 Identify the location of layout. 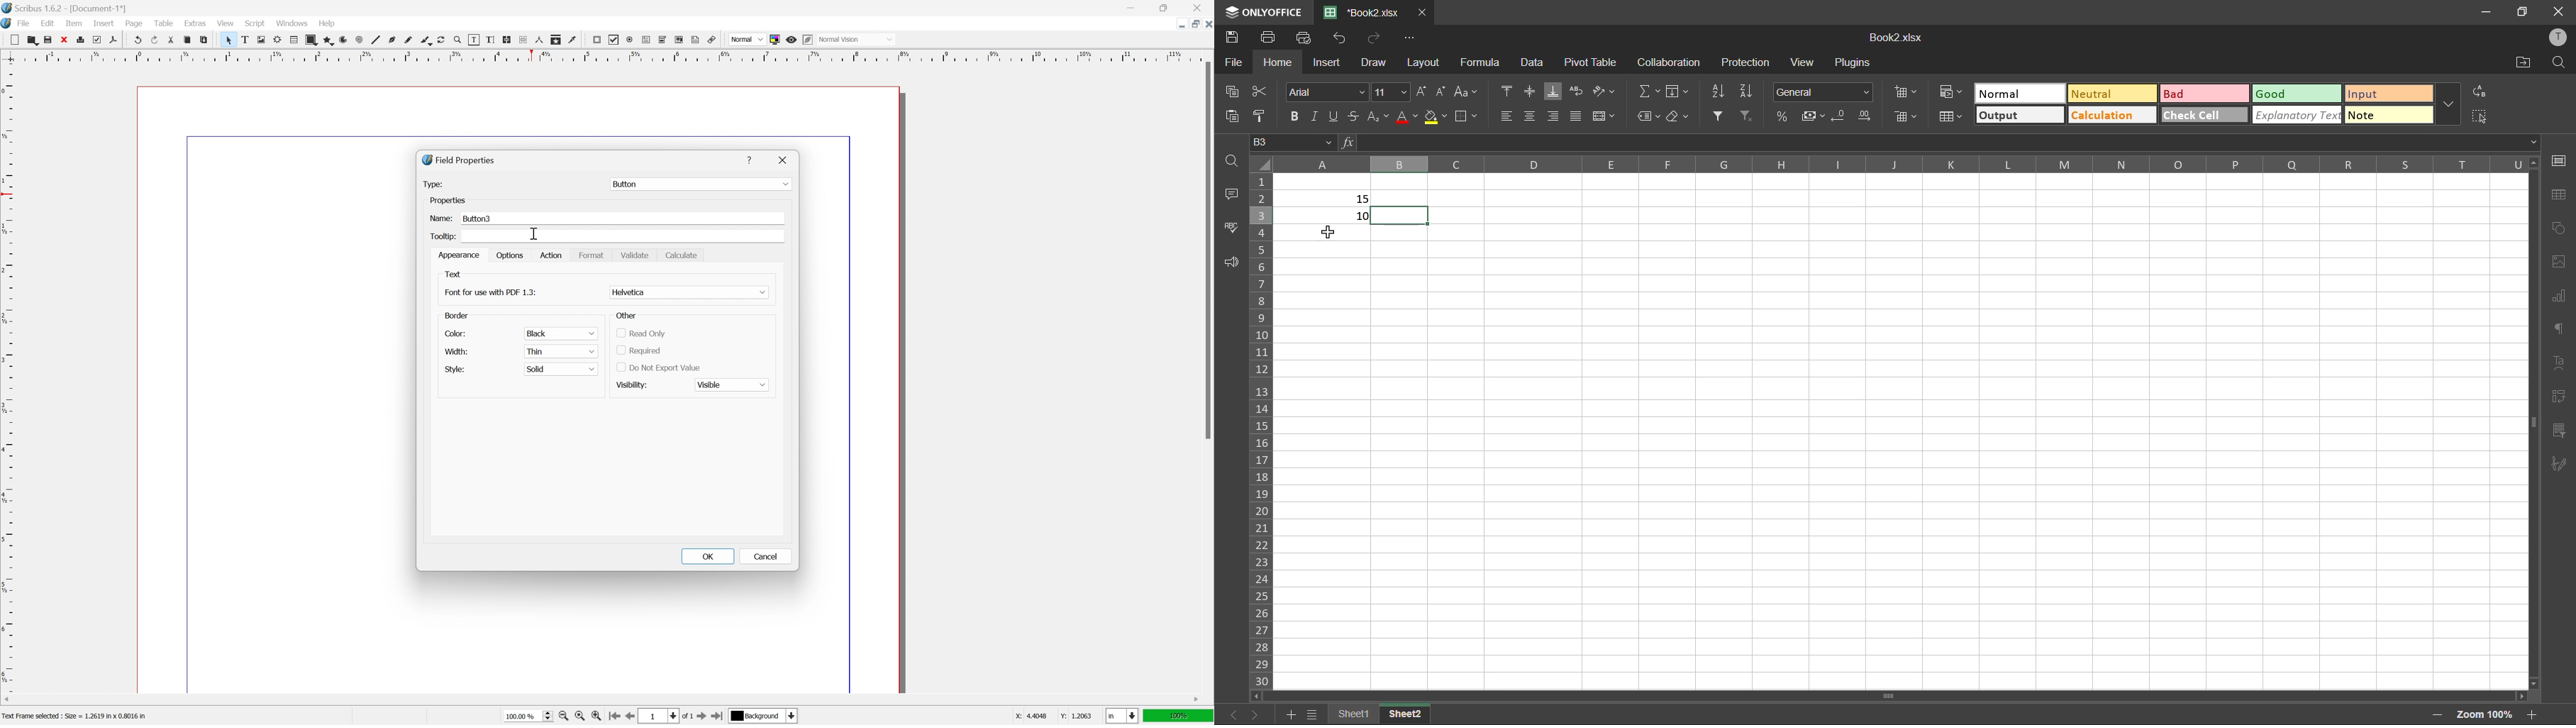
(1423, 64).